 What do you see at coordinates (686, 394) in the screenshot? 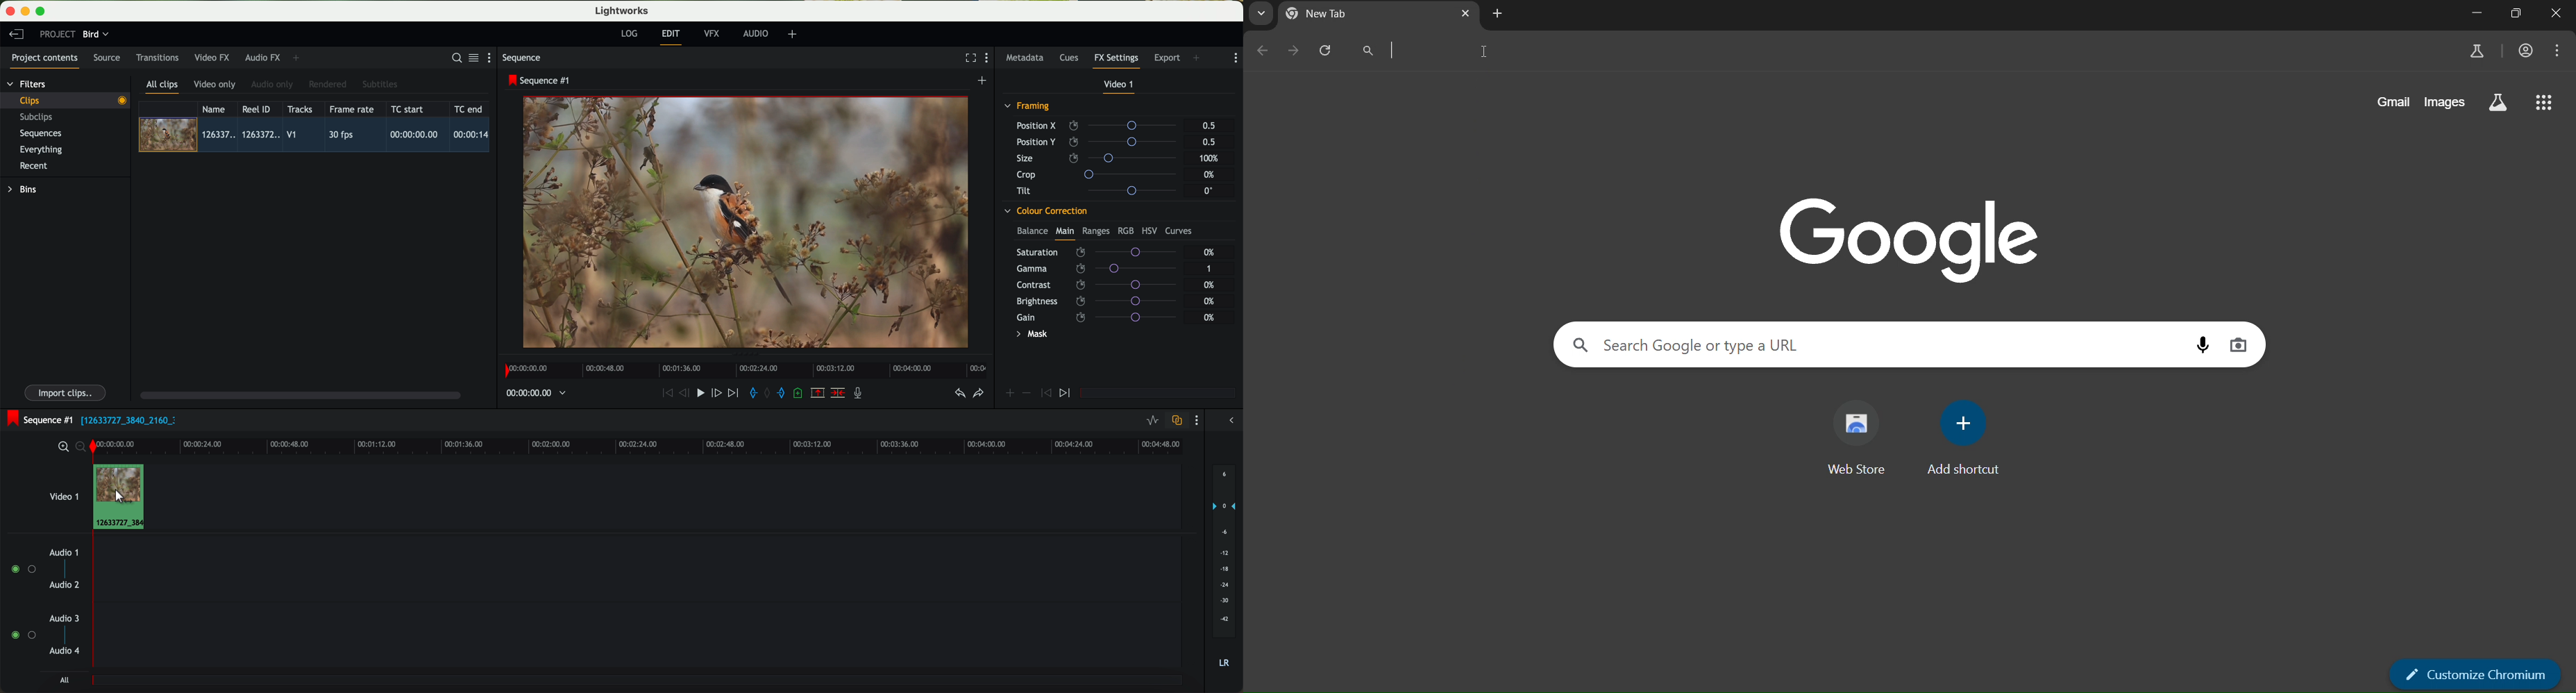
I see `nudge one frame back` at bounding box center [686, 394].